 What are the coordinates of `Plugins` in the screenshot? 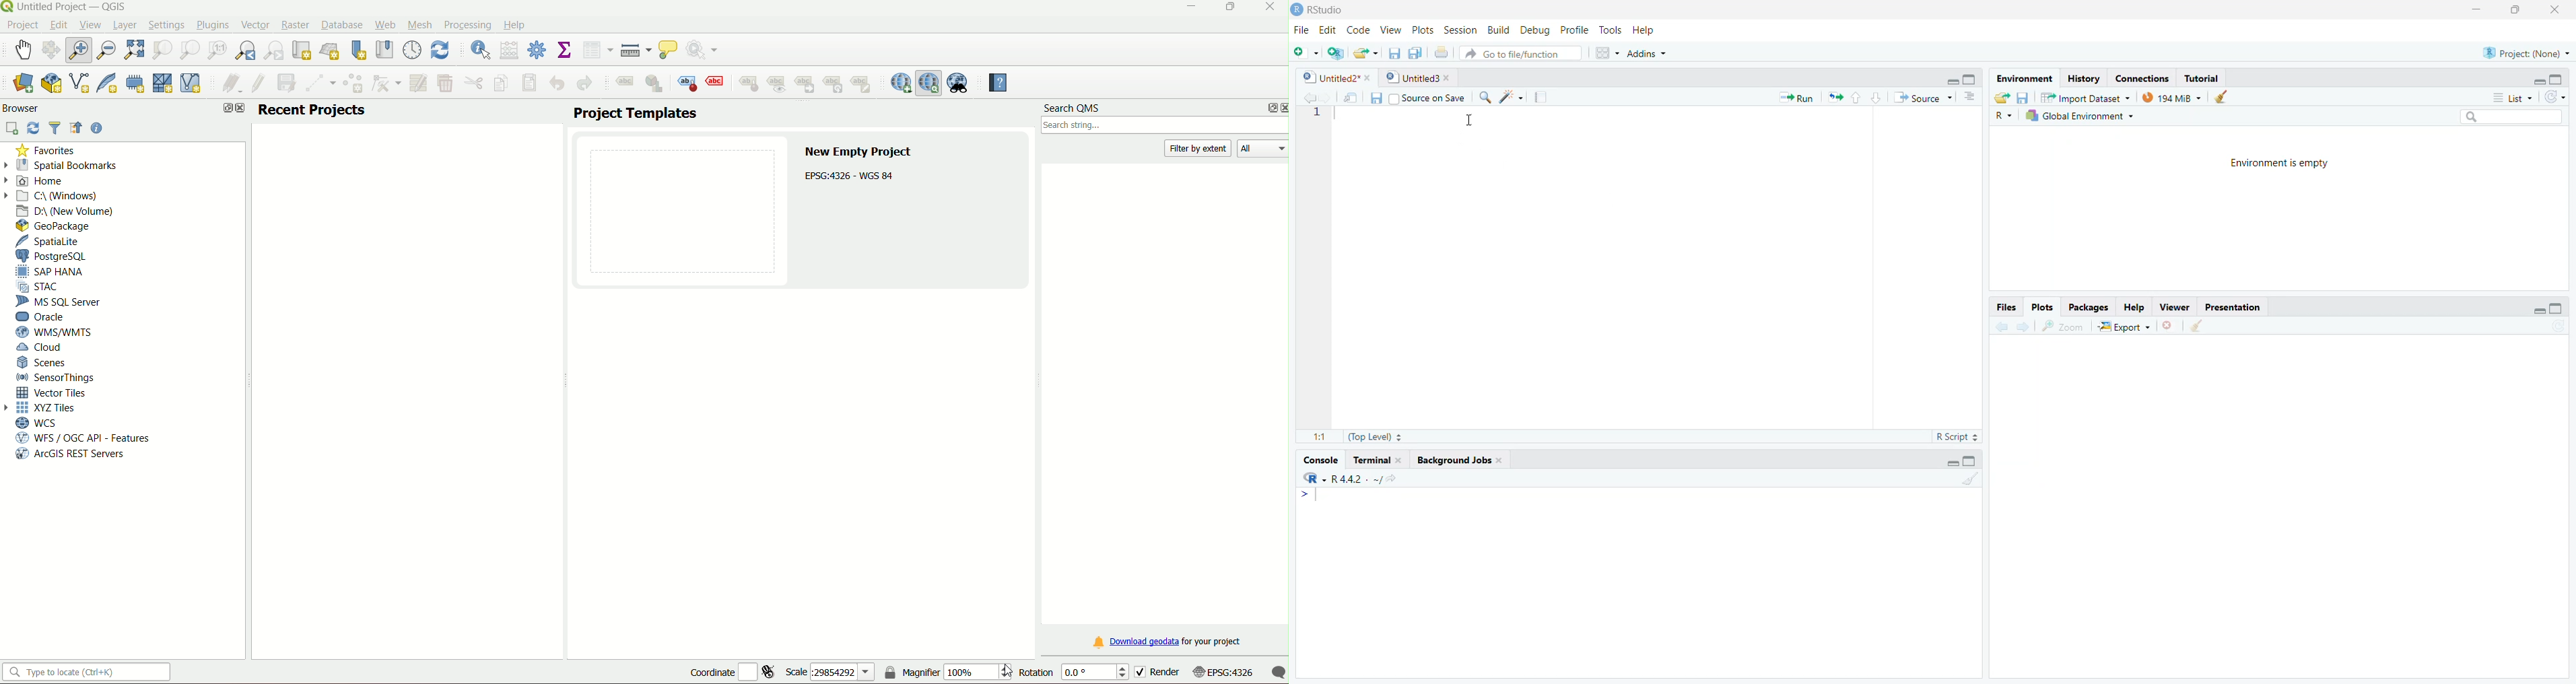 It's located at (211, 26).